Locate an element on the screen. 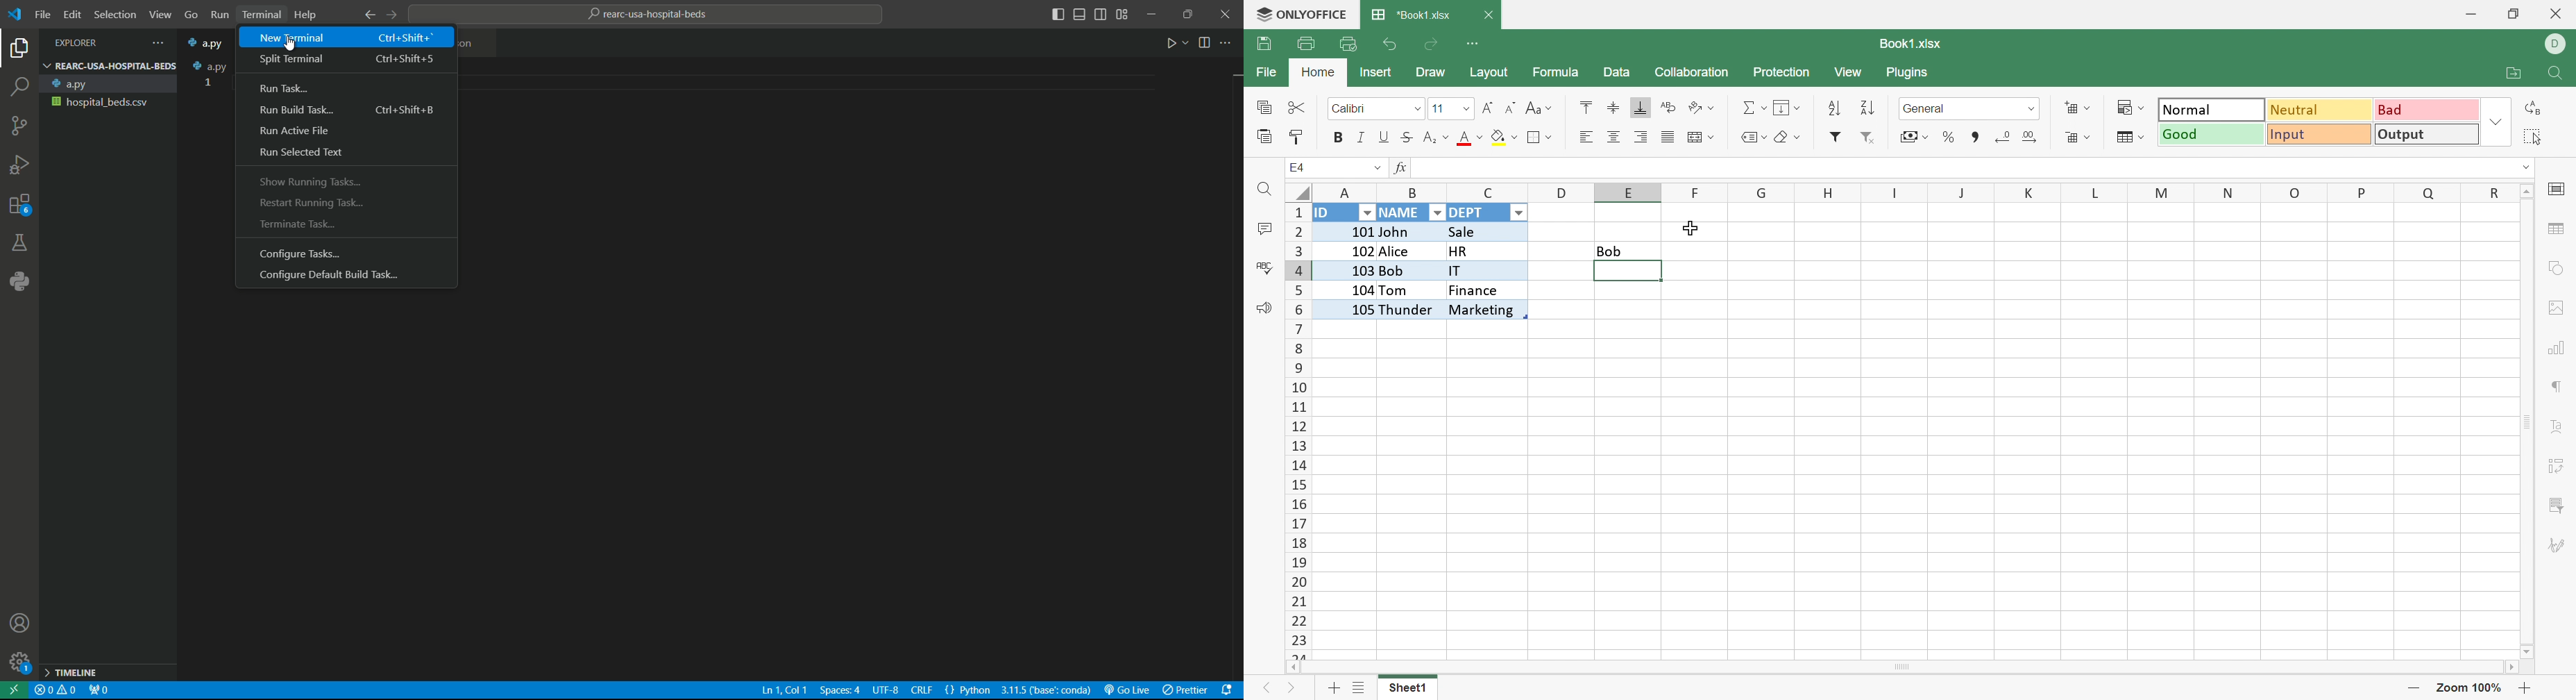  Tom is located at coordinates (1396, 290).